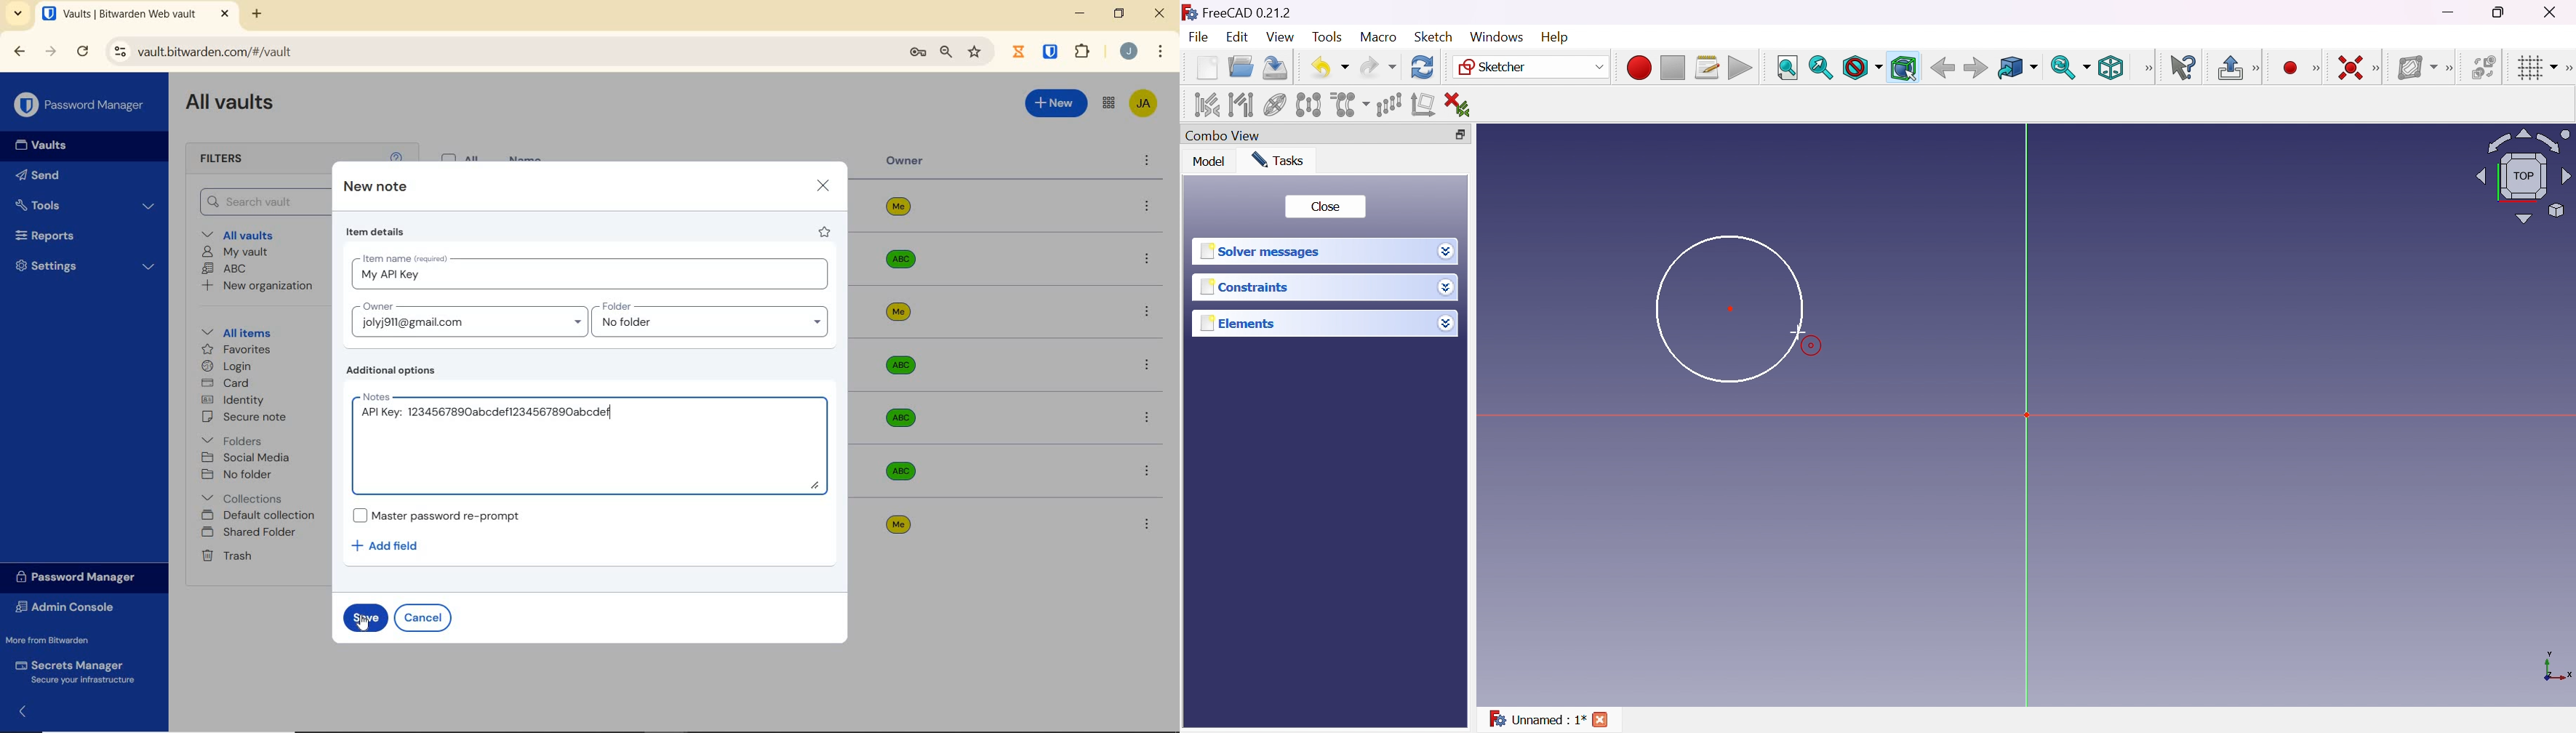 Image resolution: width=2576 pixels, height=756 pixels. Describe the element at coordinates (1148, 418) in the screenshot. I see `more options` at that location.